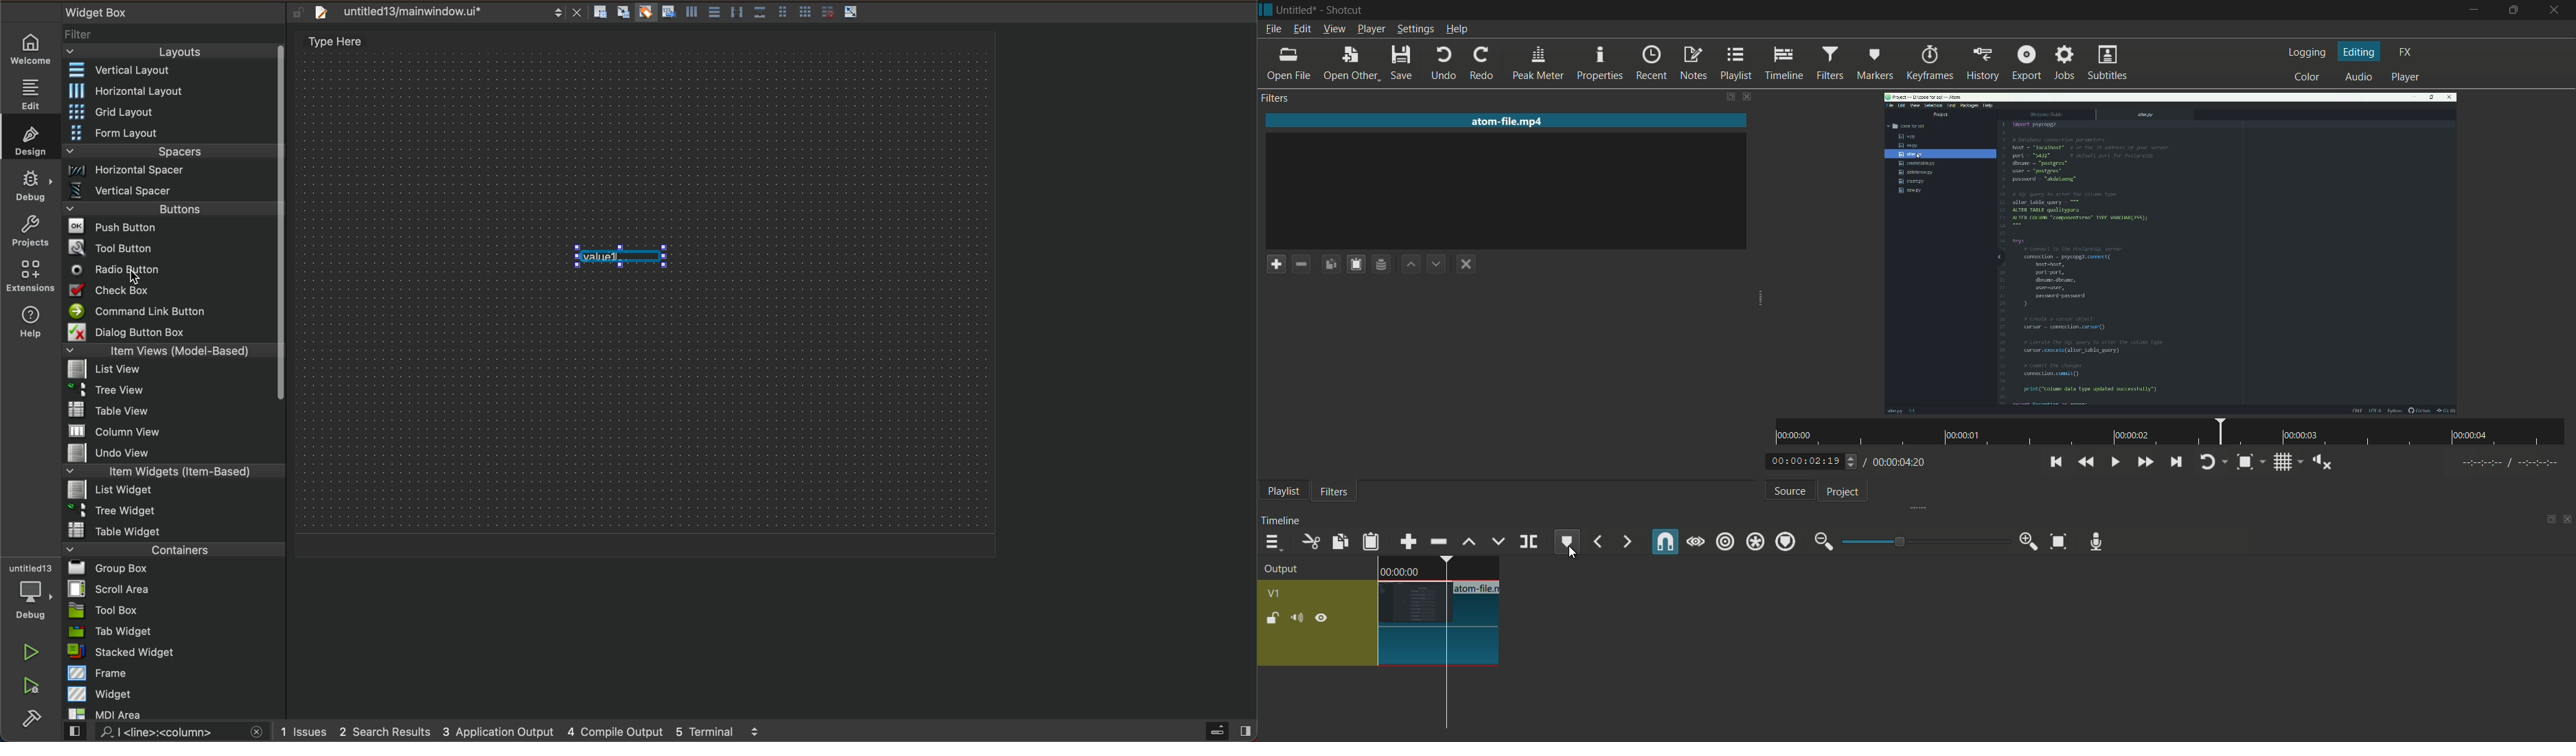 Image resolution: width=2576 pixels, height=756 pixels. What do you see at coordinates (1786, 543) in the screenshot?
I see `ripple markers` at bounding box center [1786, 543].